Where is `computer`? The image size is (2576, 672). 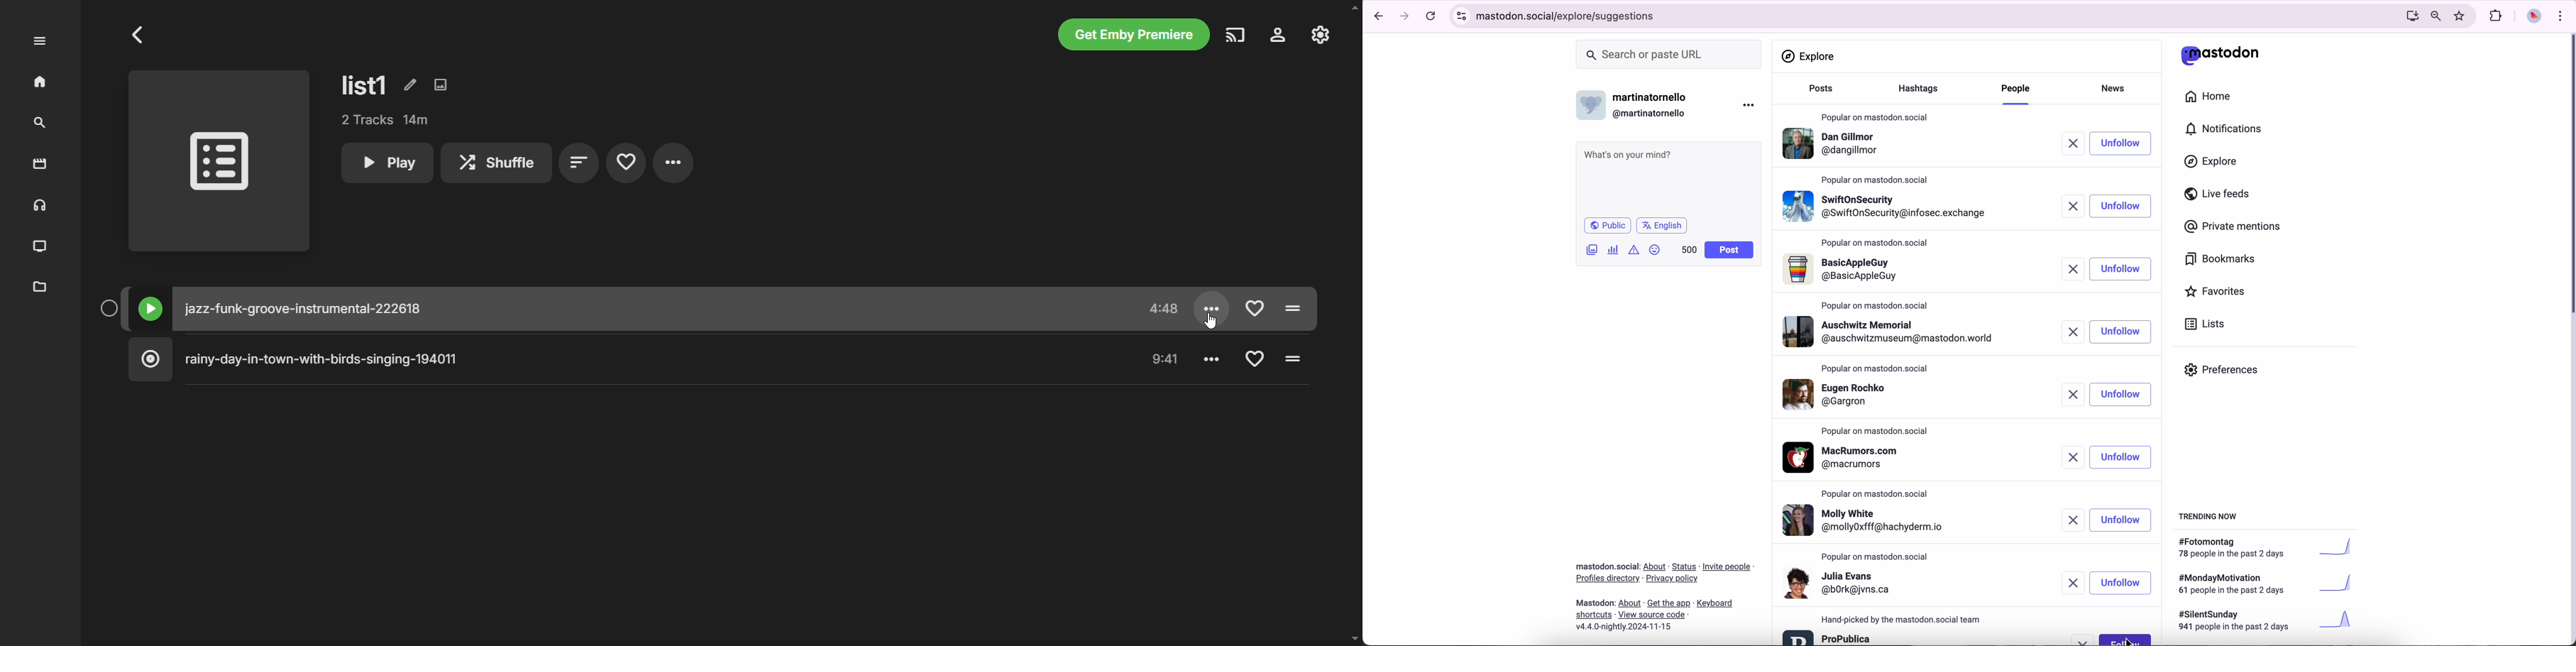 computer is located at coordinates (2408, 16).